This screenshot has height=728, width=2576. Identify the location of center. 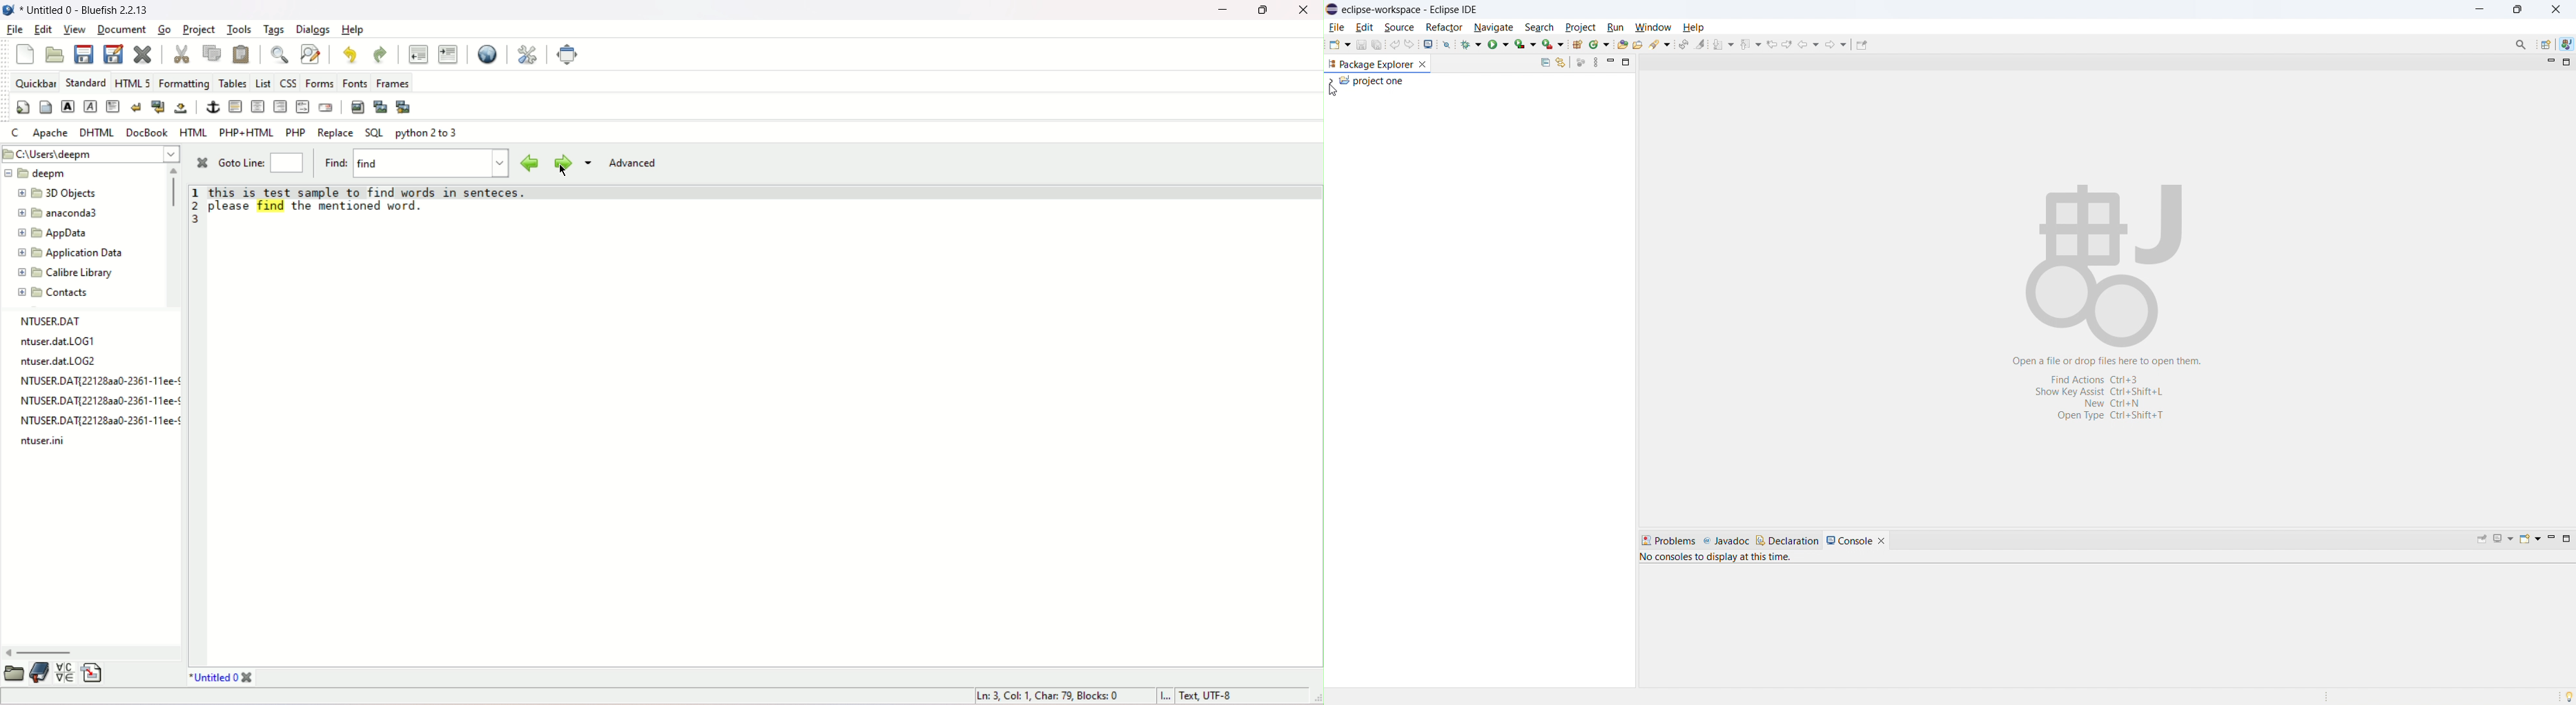
(257, 107).